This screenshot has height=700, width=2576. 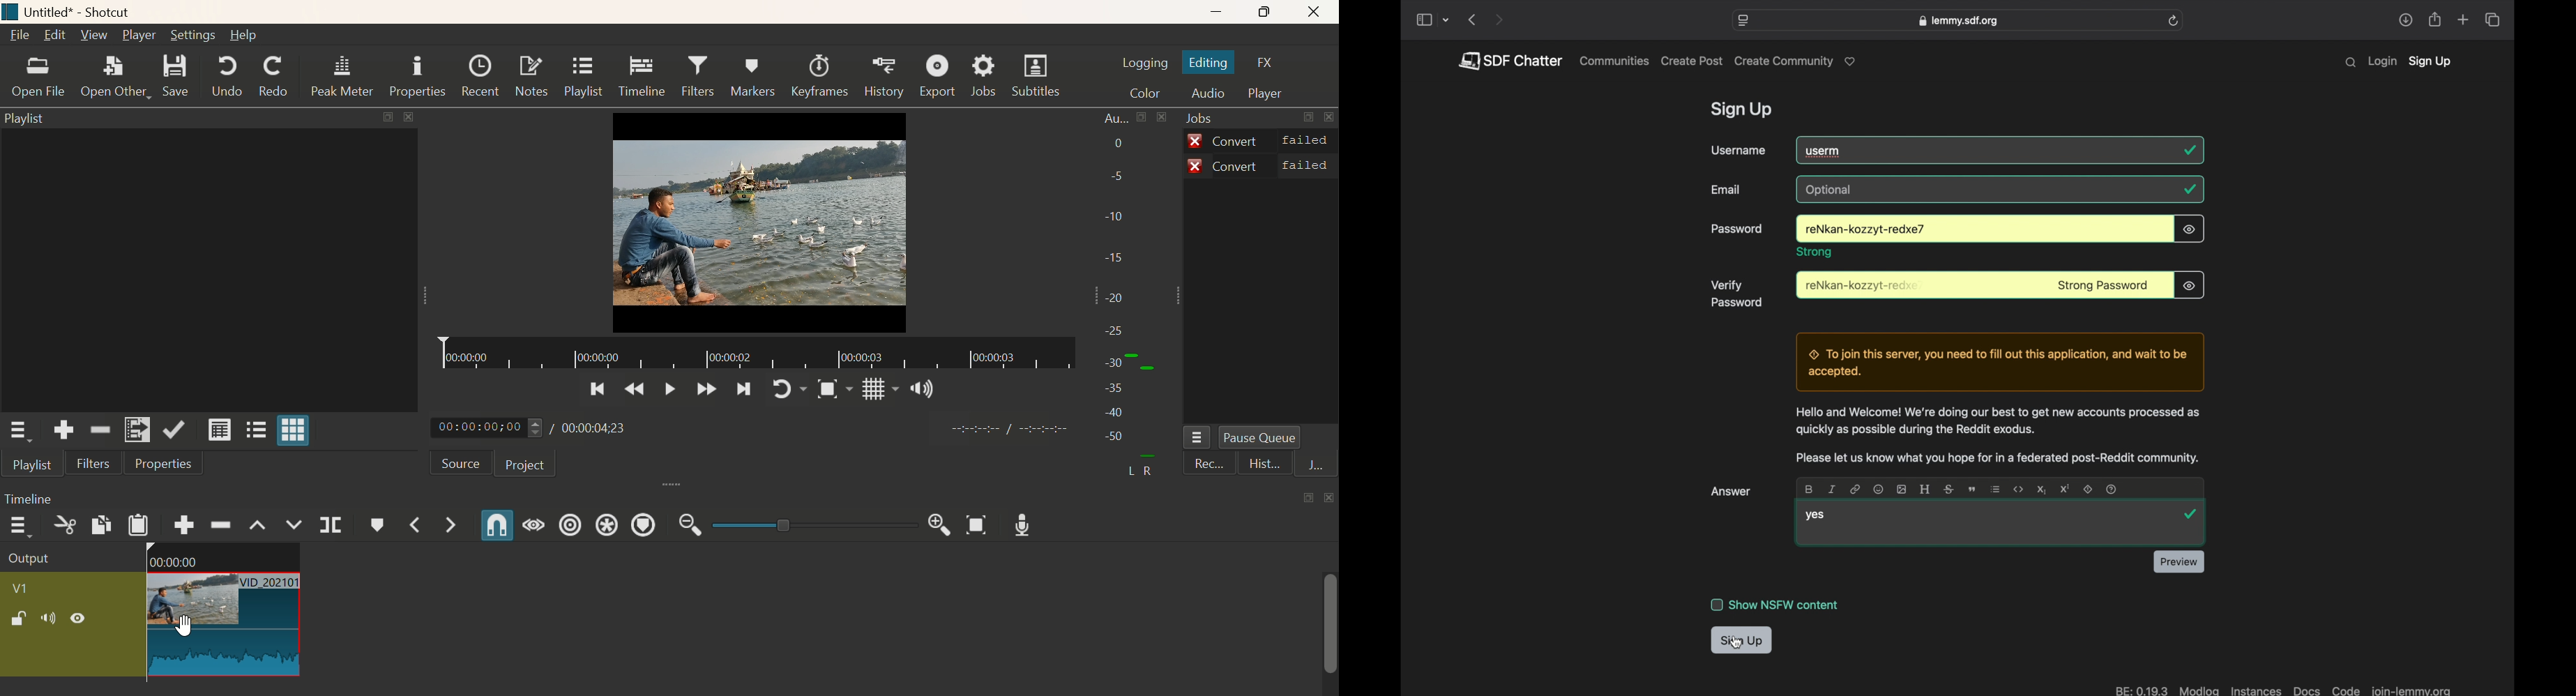 I want to click on , so click(x=170, y=468).